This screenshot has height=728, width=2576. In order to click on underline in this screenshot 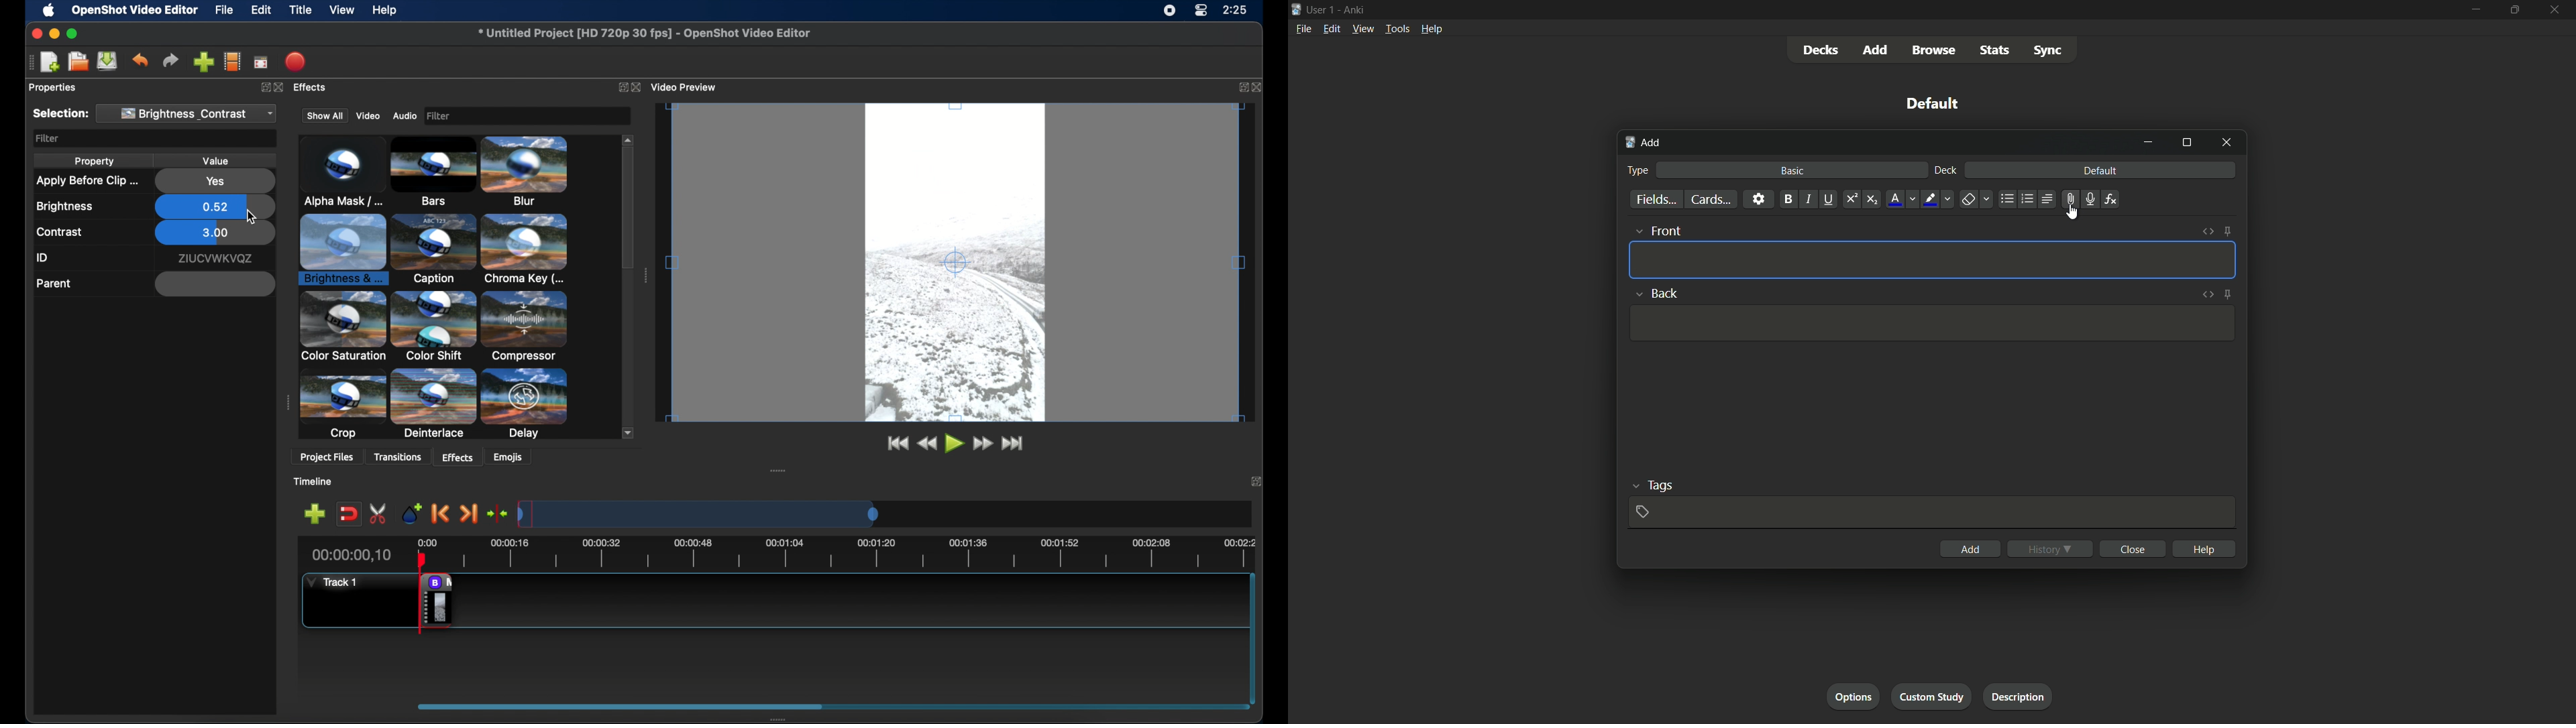, I will do `click(1828, 198)`.